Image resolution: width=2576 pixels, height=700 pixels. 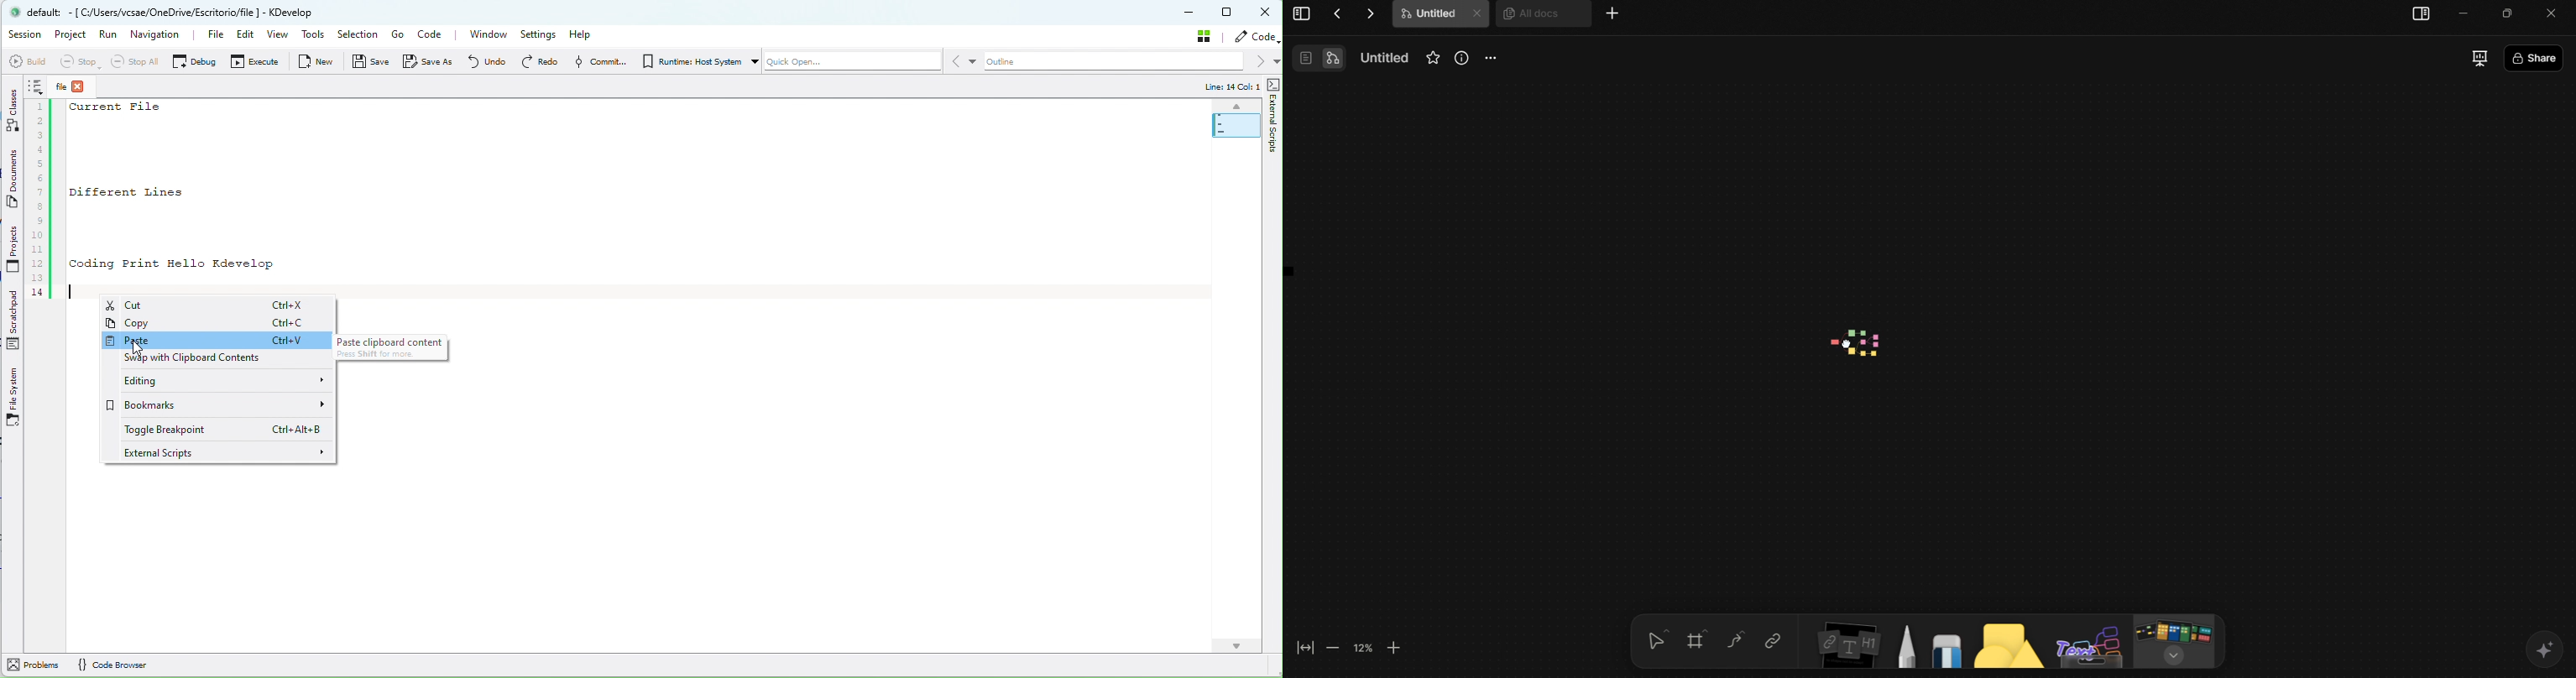 What do you see at coordinates (1463, 60) in the screenshot?
I see `Info` at bounding box center [1463, 60].